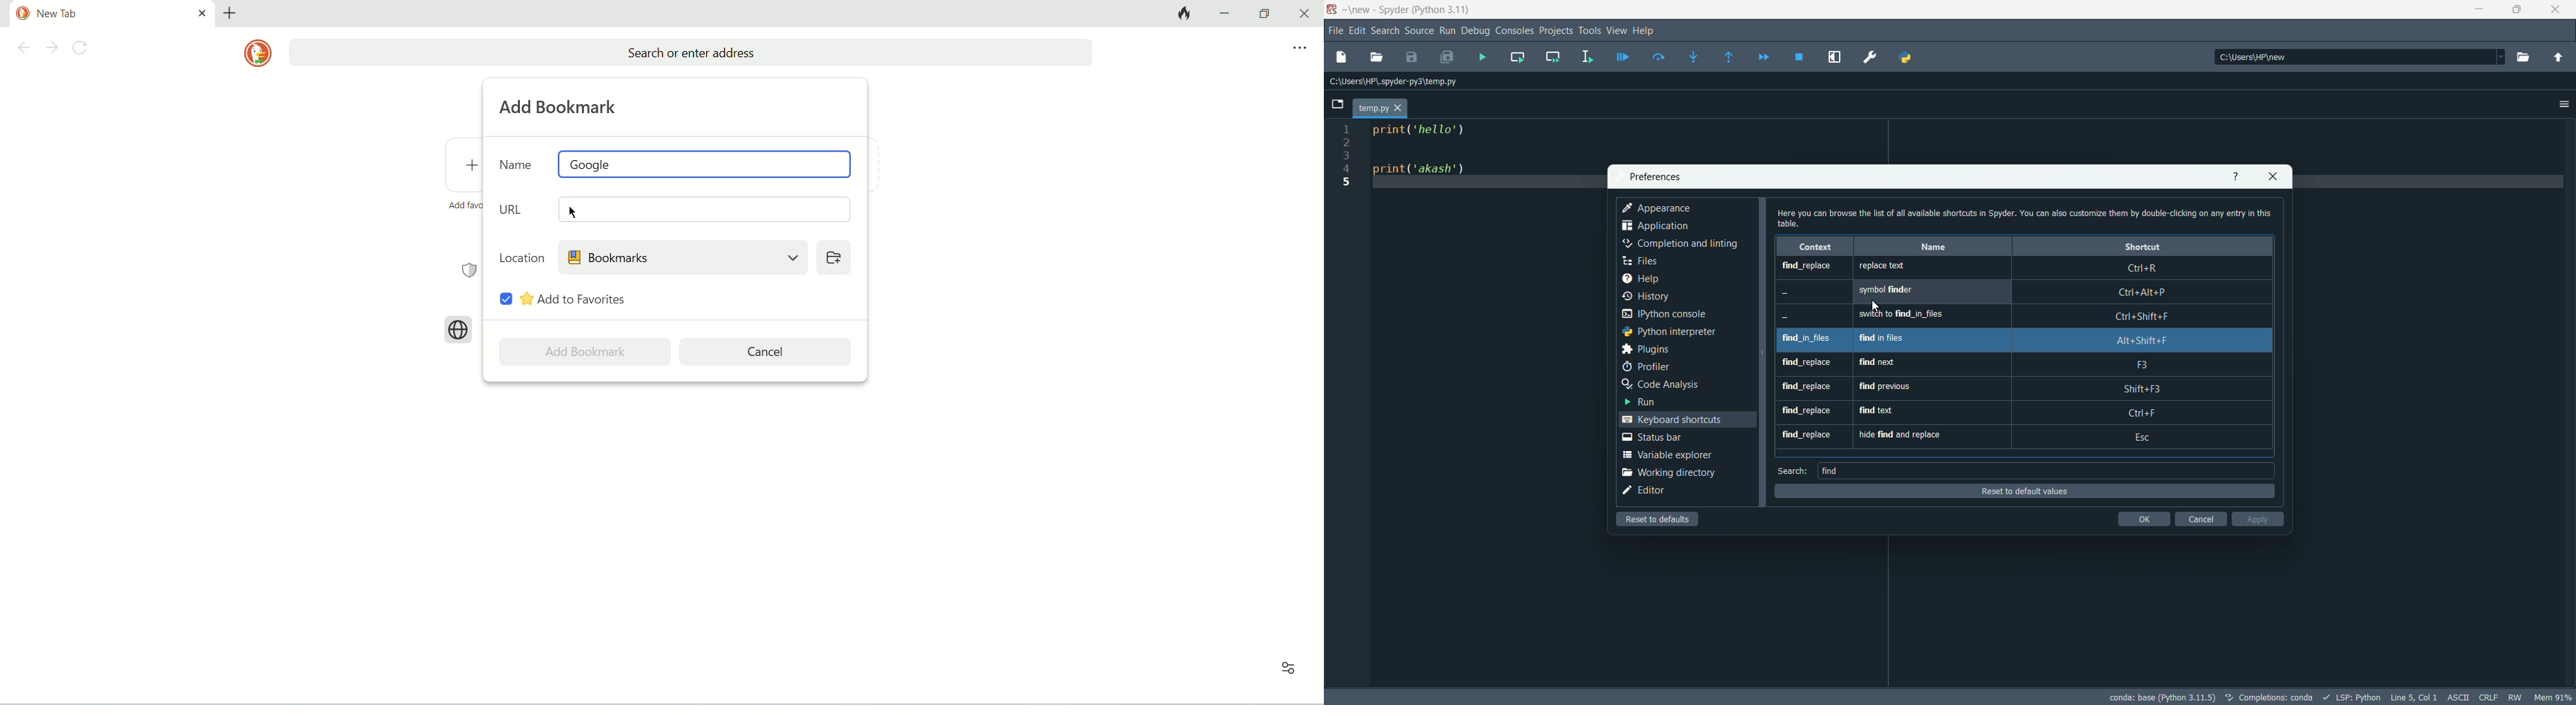 This screenshot has height=728, width=2576. I want to click on maximize, so click(2517, 9).